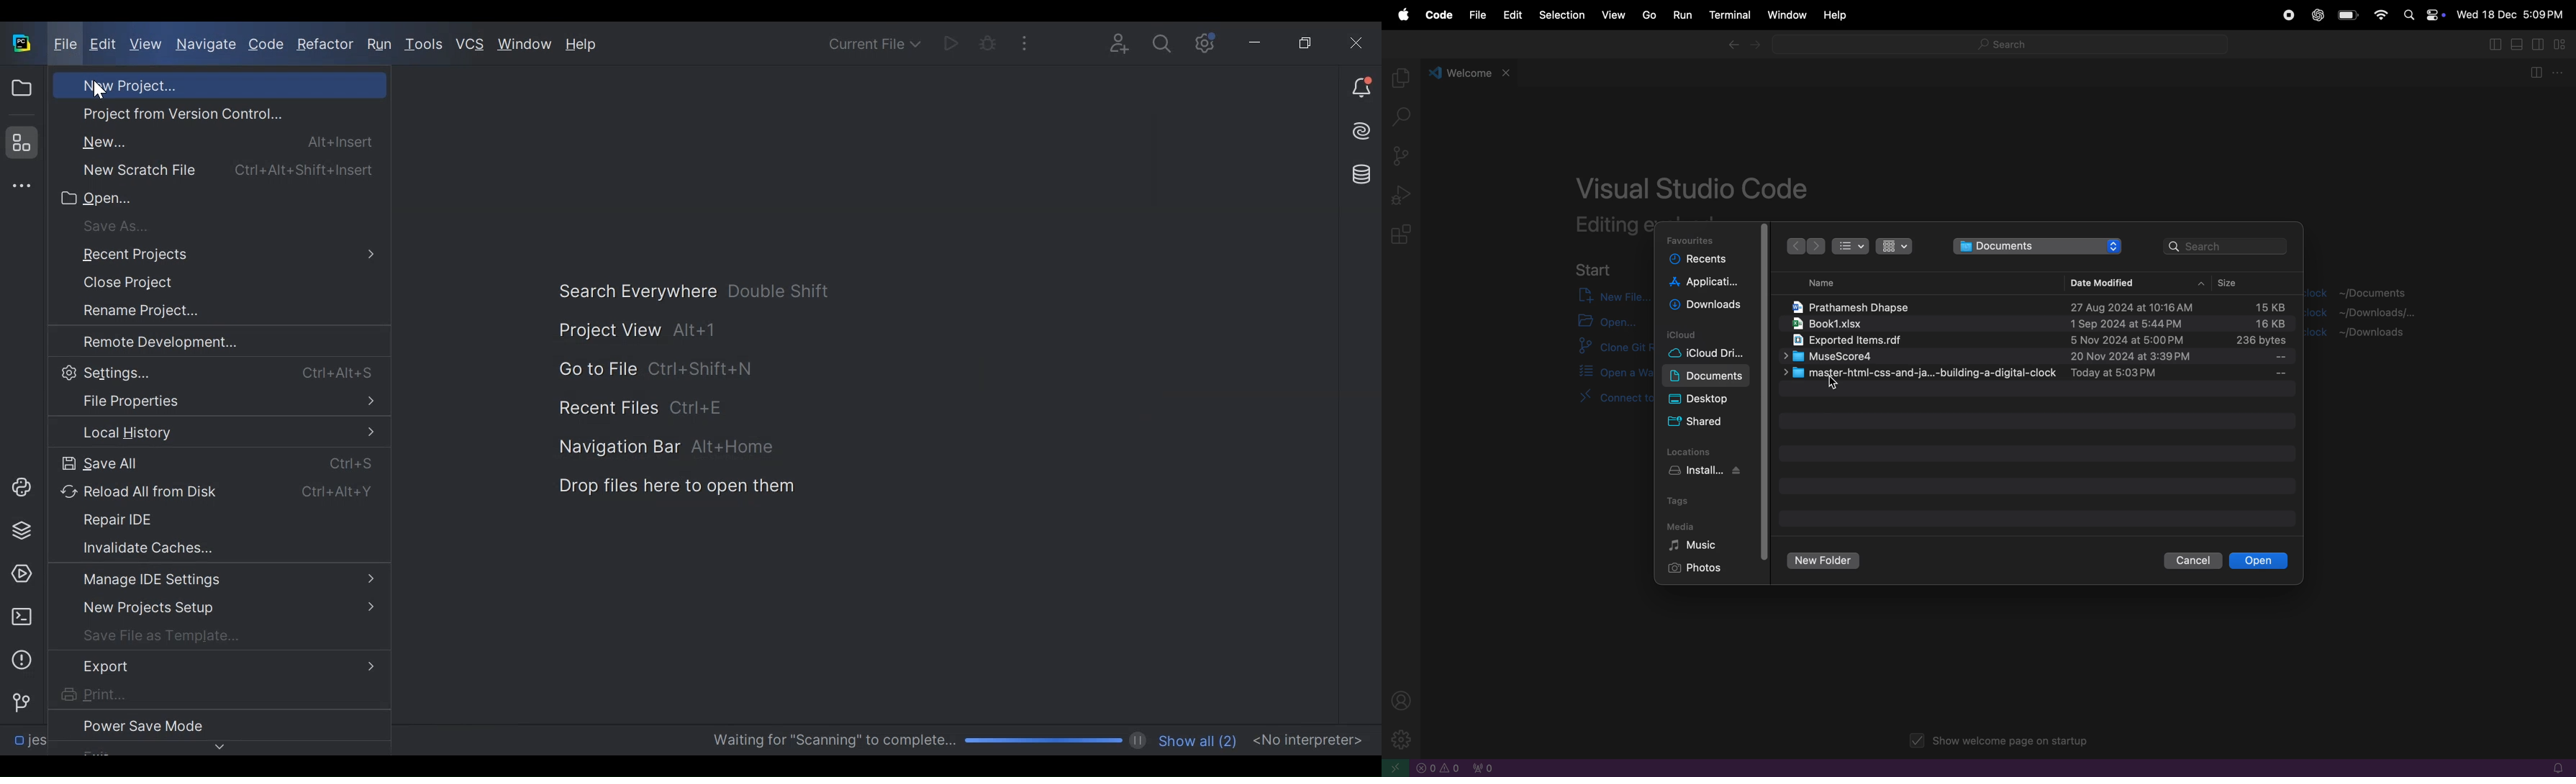  Describe the element at coordinates (1825, 561) in the screenshot. I see `new folder ` at that location.